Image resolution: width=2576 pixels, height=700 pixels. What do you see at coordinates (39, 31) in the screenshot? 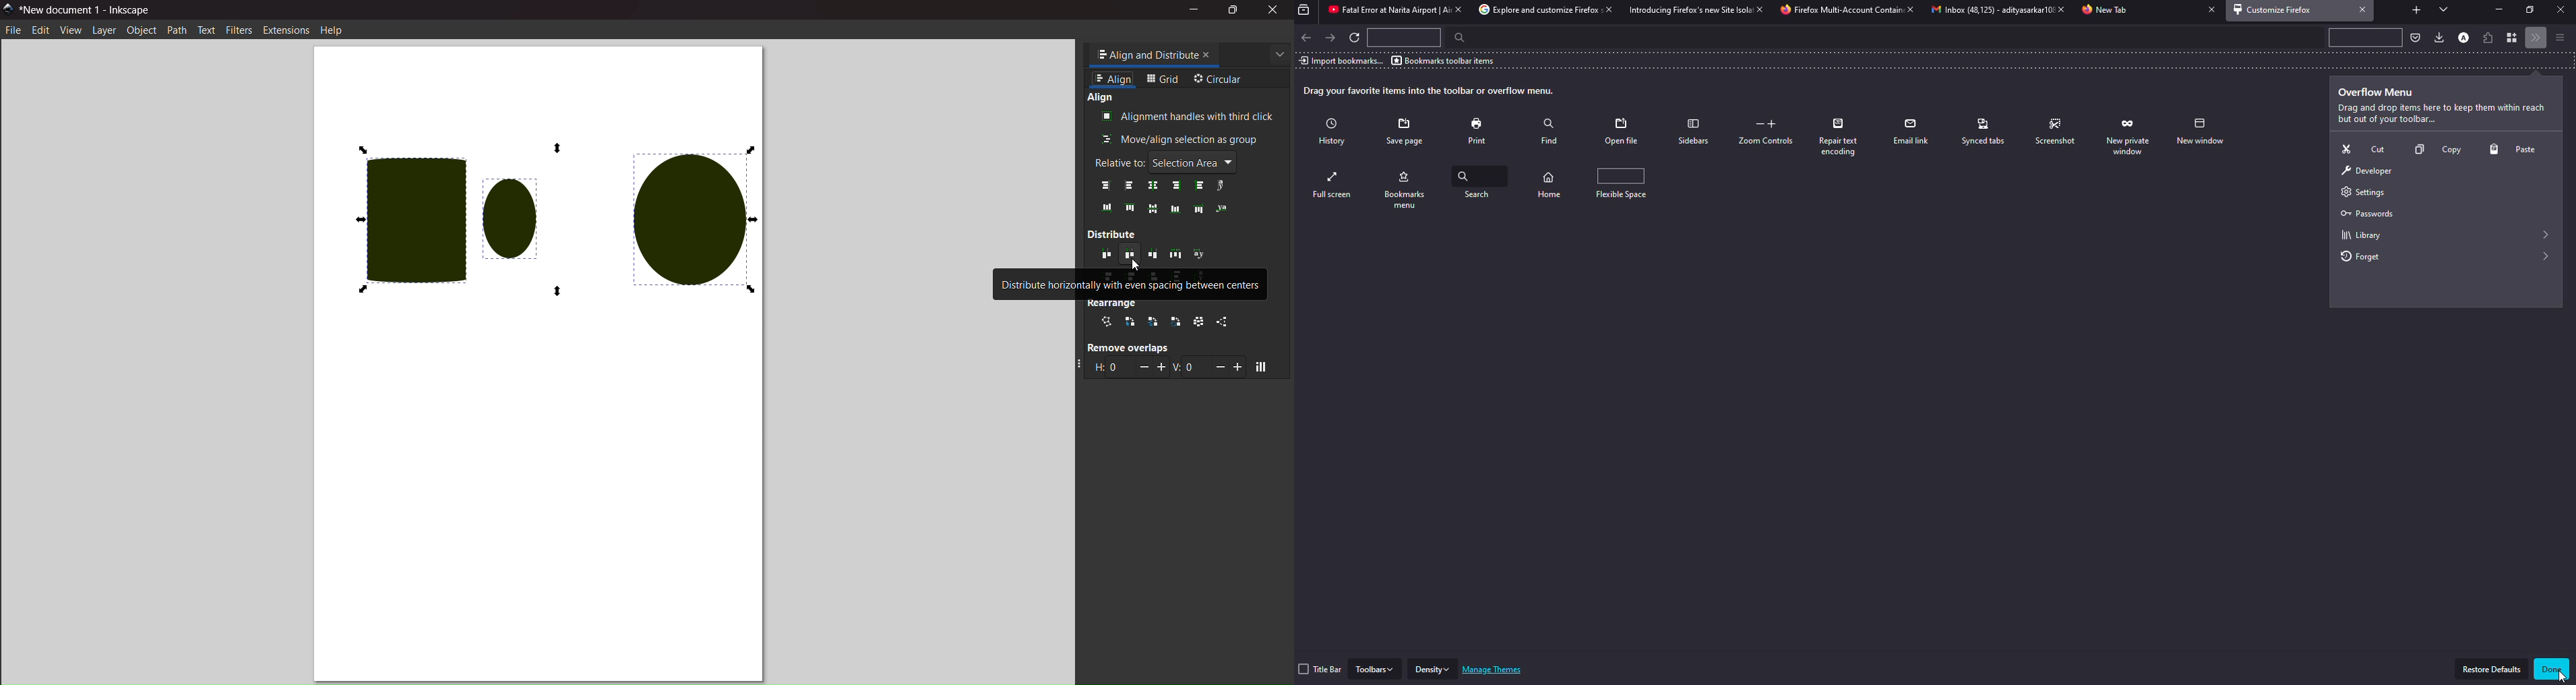
I see `edit` at bounding box center [39, 31].